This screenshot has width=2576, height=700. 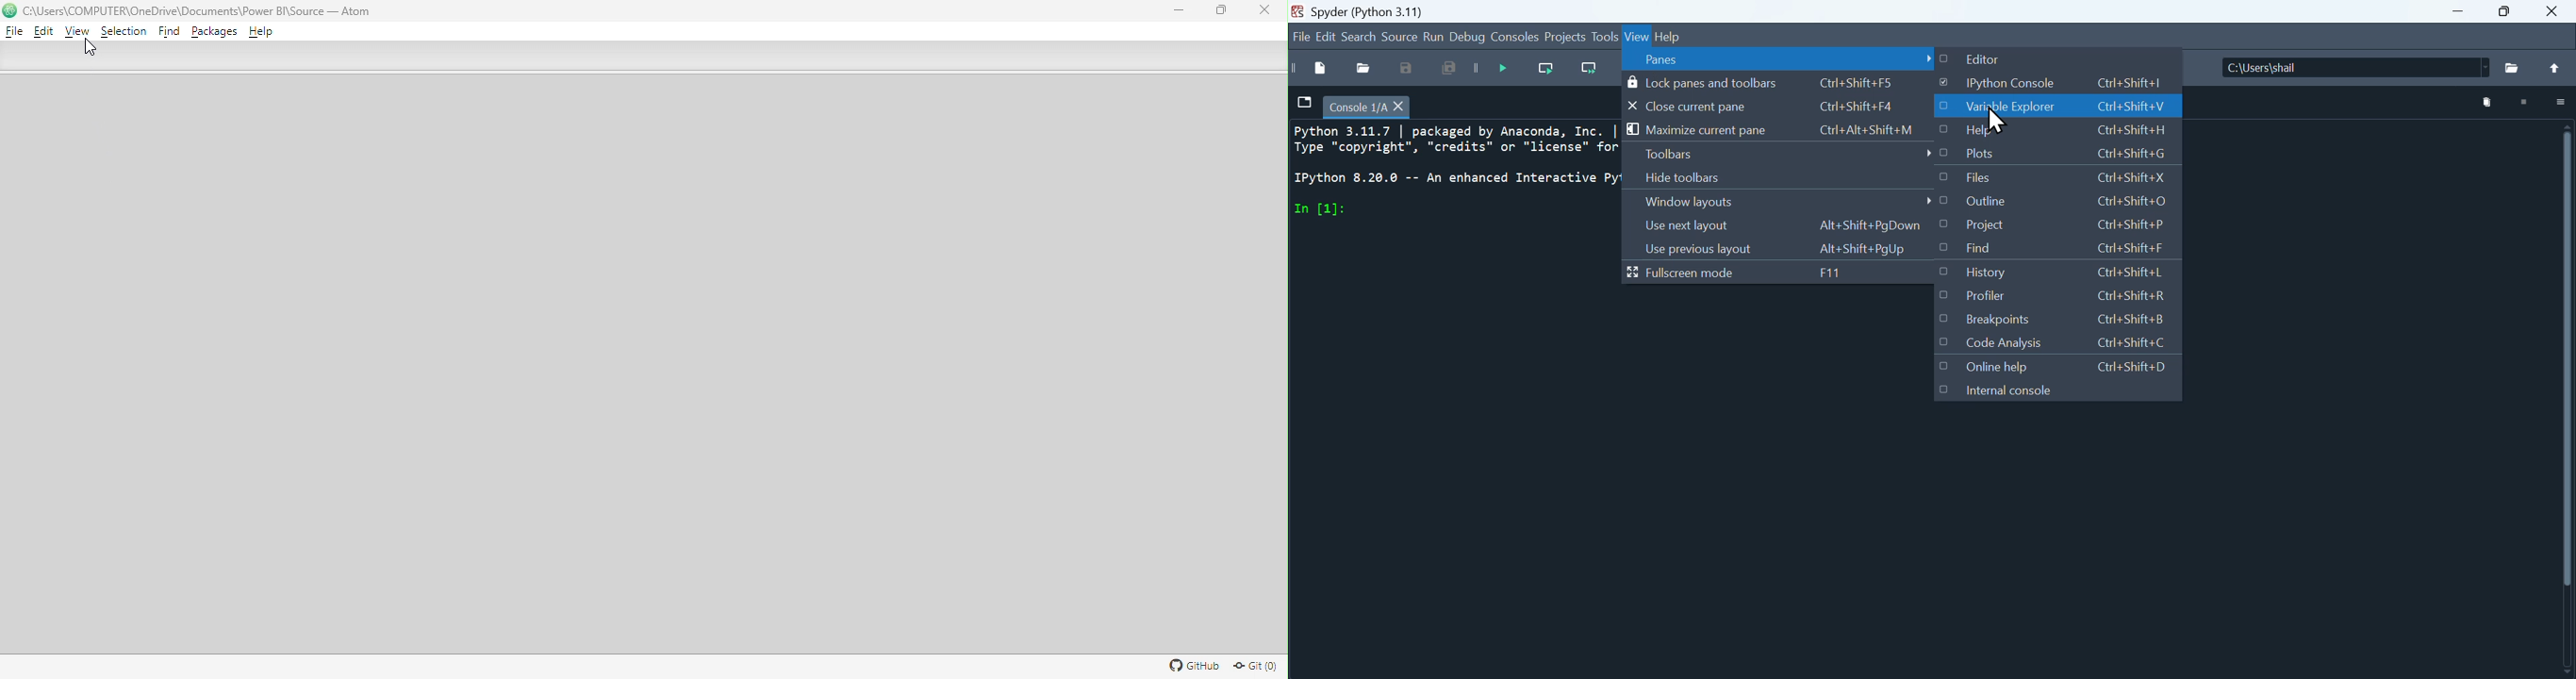 I want to click on Save all, so click(x=1455, y=70).